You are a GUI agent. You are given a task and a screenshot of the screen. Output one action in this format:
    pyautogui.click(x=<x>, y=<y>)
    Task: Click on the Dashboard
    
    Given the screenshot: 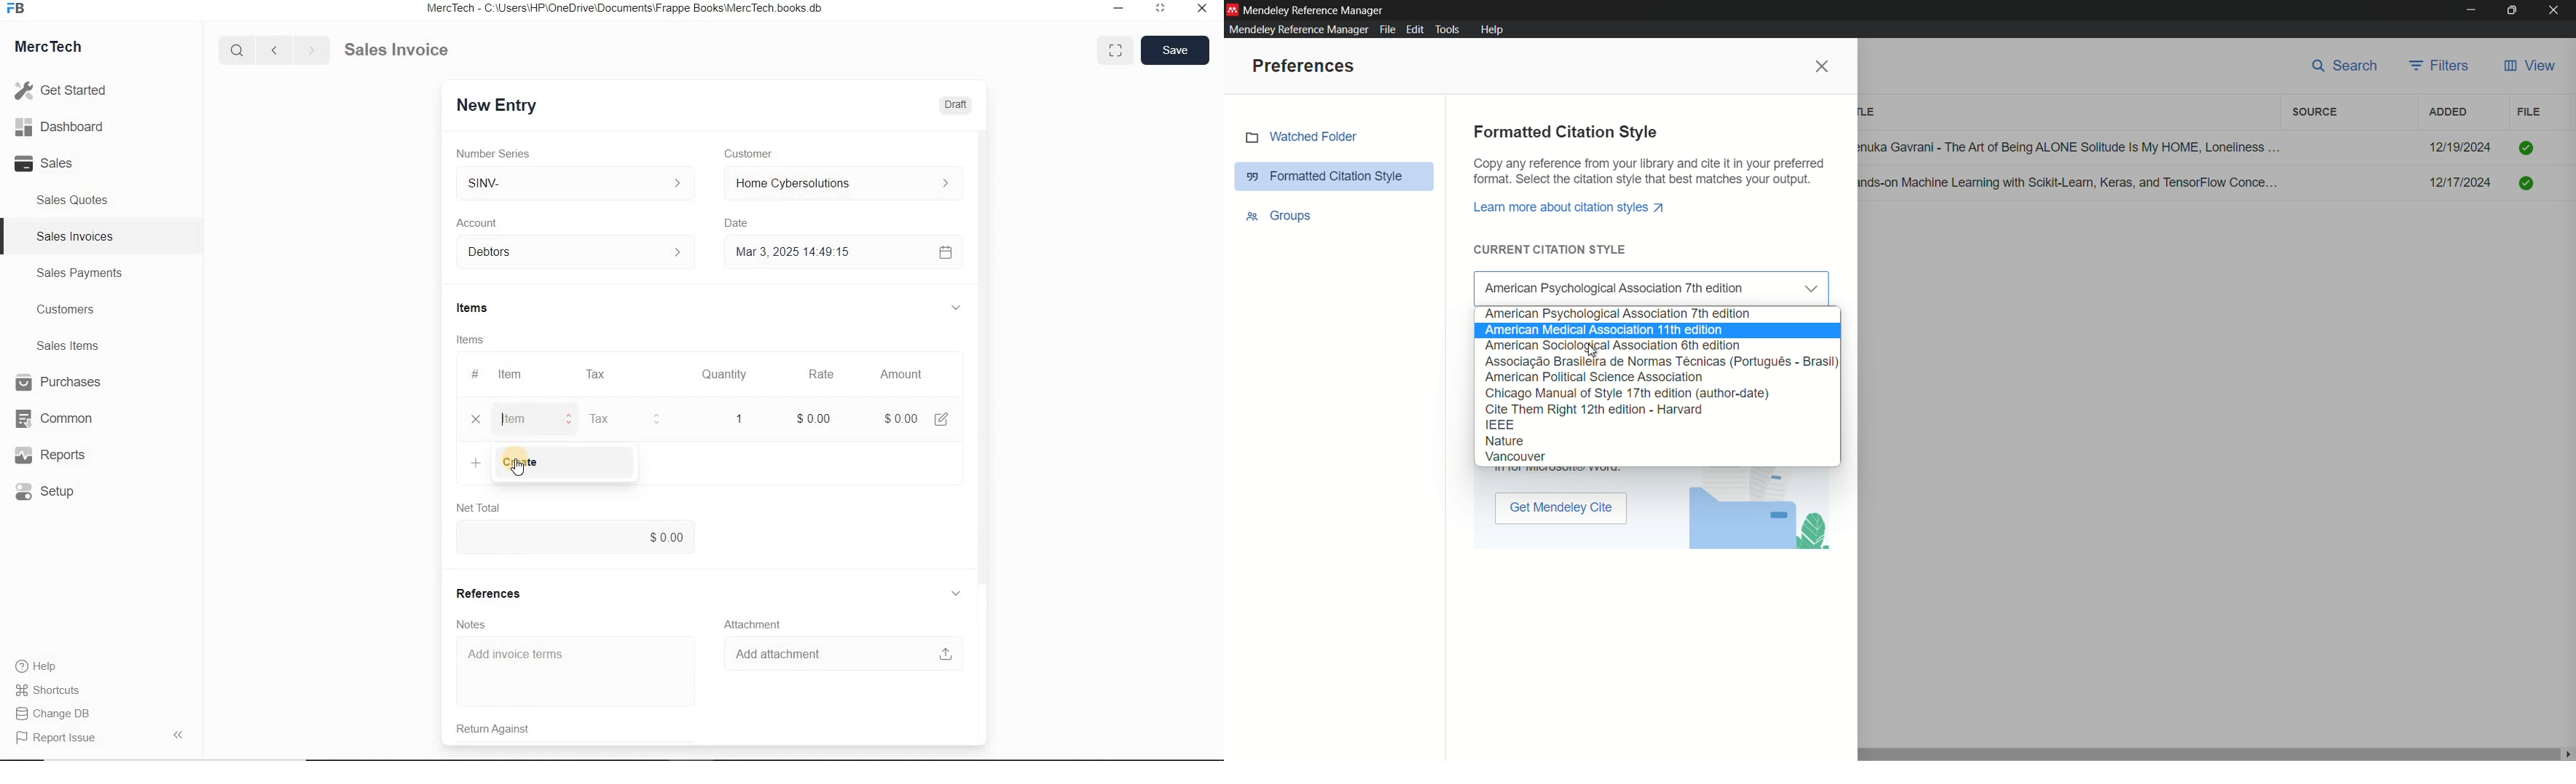 What is the action you would take?
    pyautogui.click(x=66, y=128)
    